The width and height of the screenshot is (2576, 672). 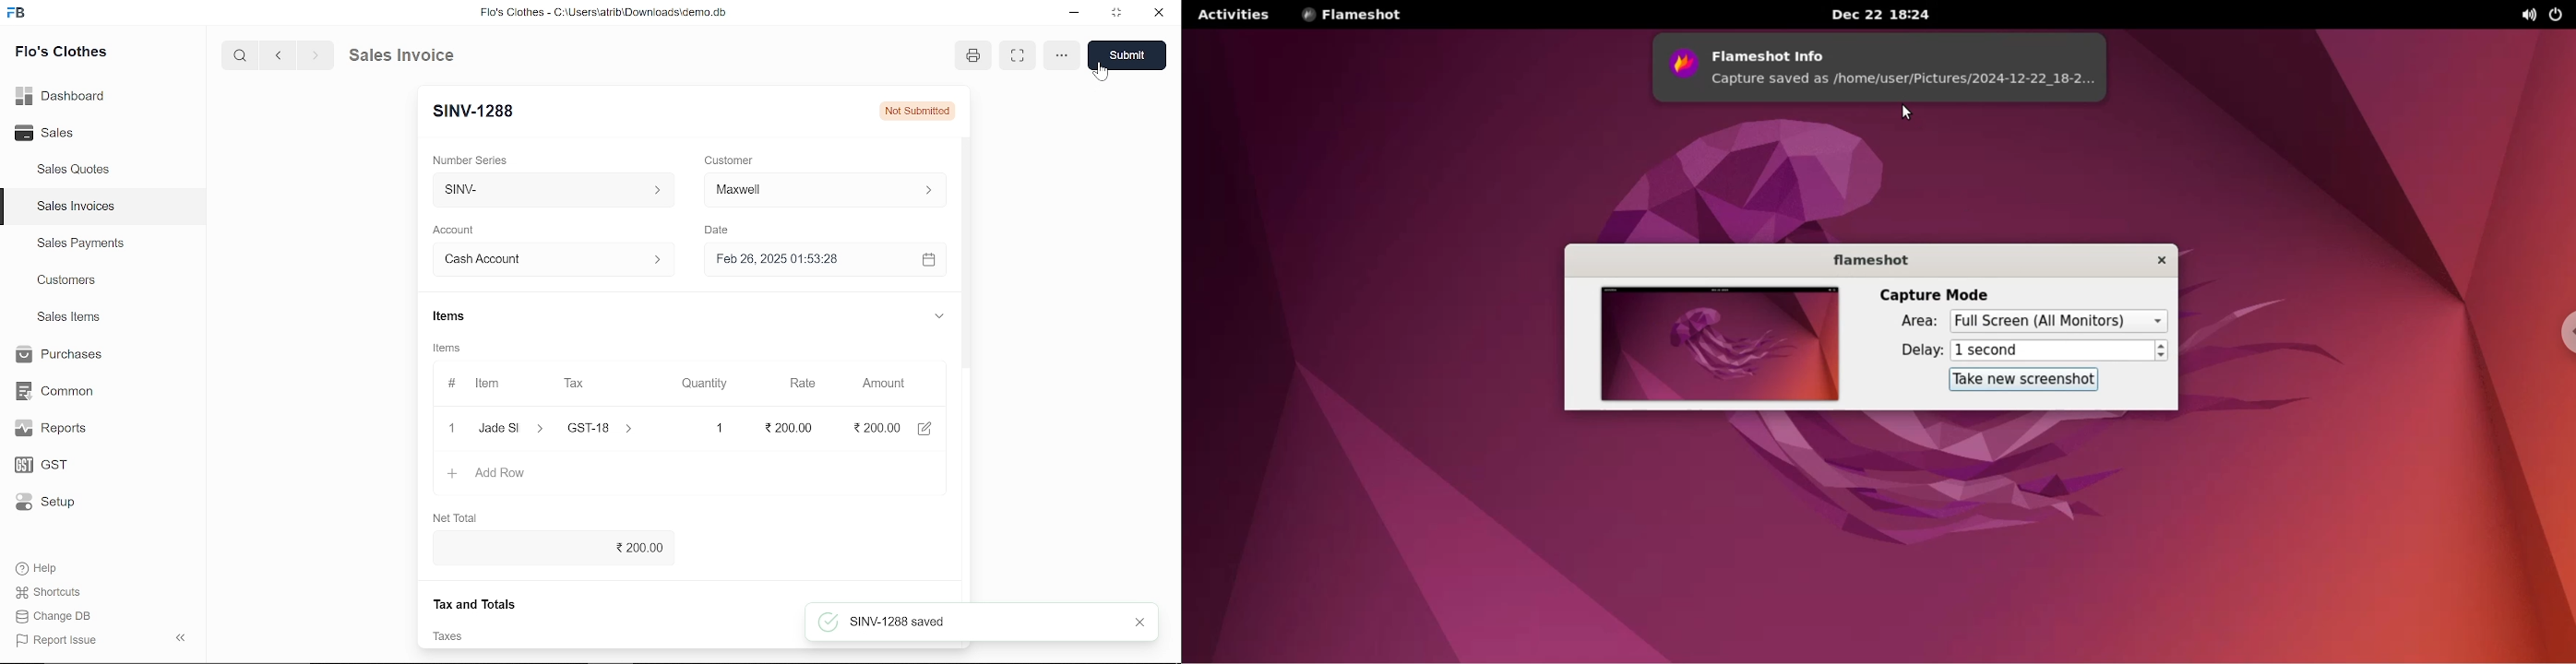 I want to click on full screen, so click(x=1019, y=56).